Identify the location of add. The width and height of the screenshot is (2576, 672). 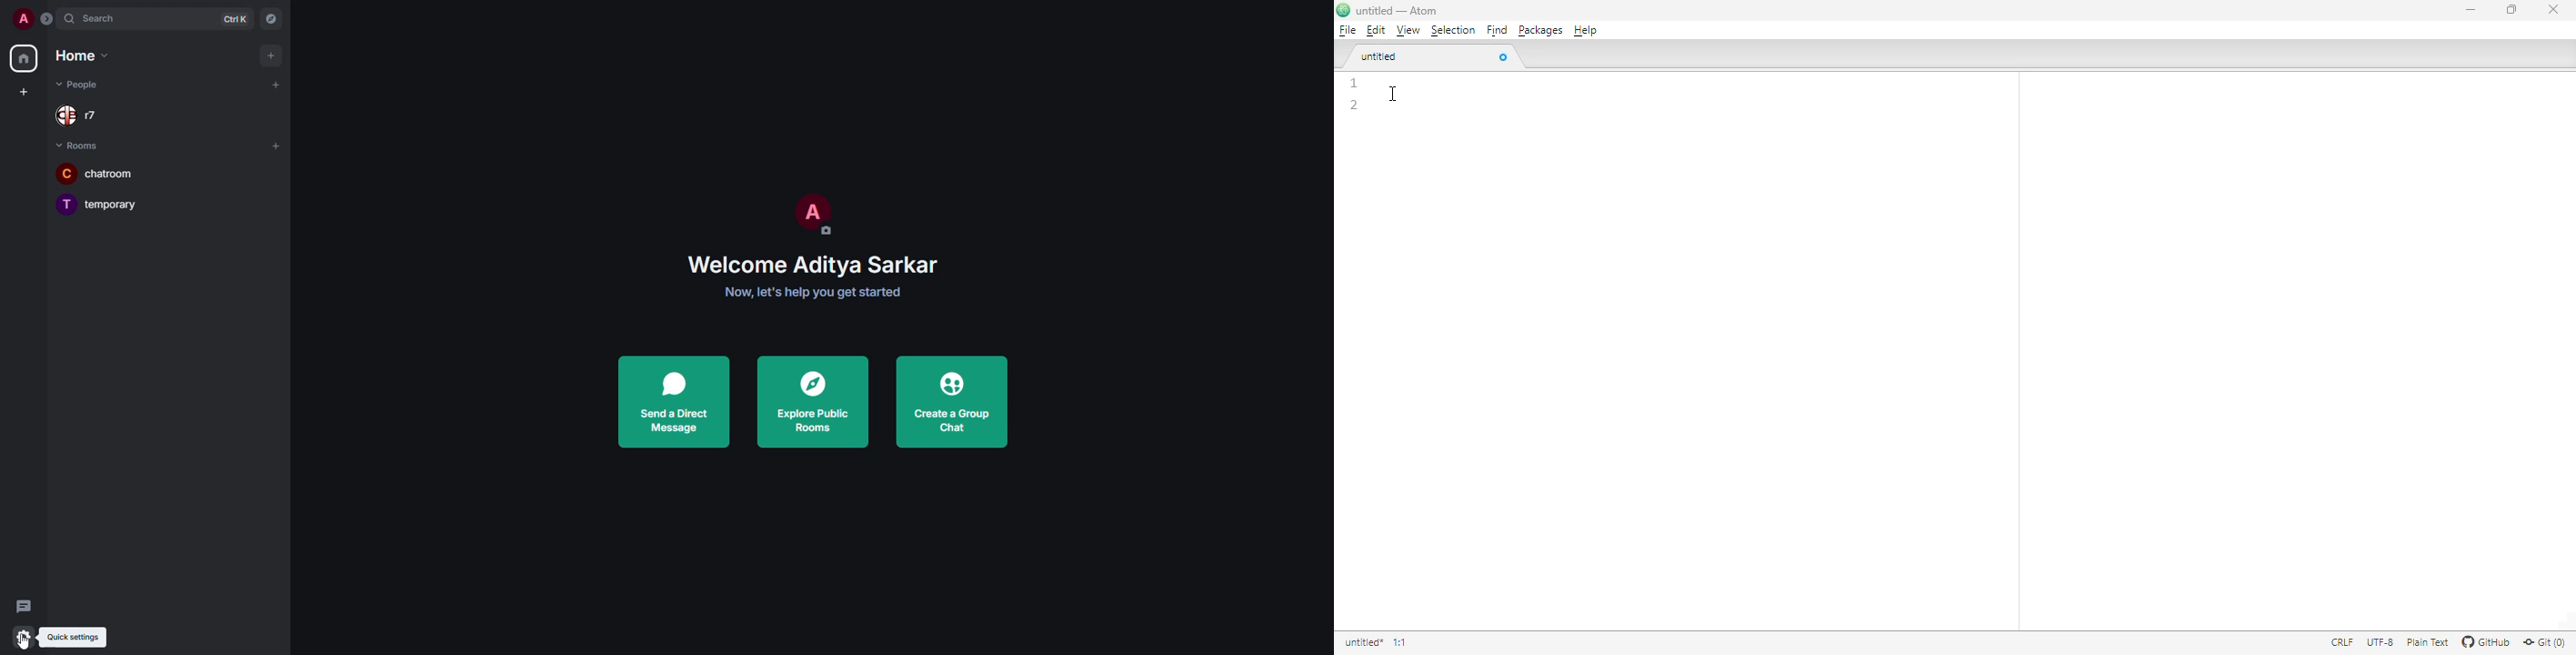
(276, 145).